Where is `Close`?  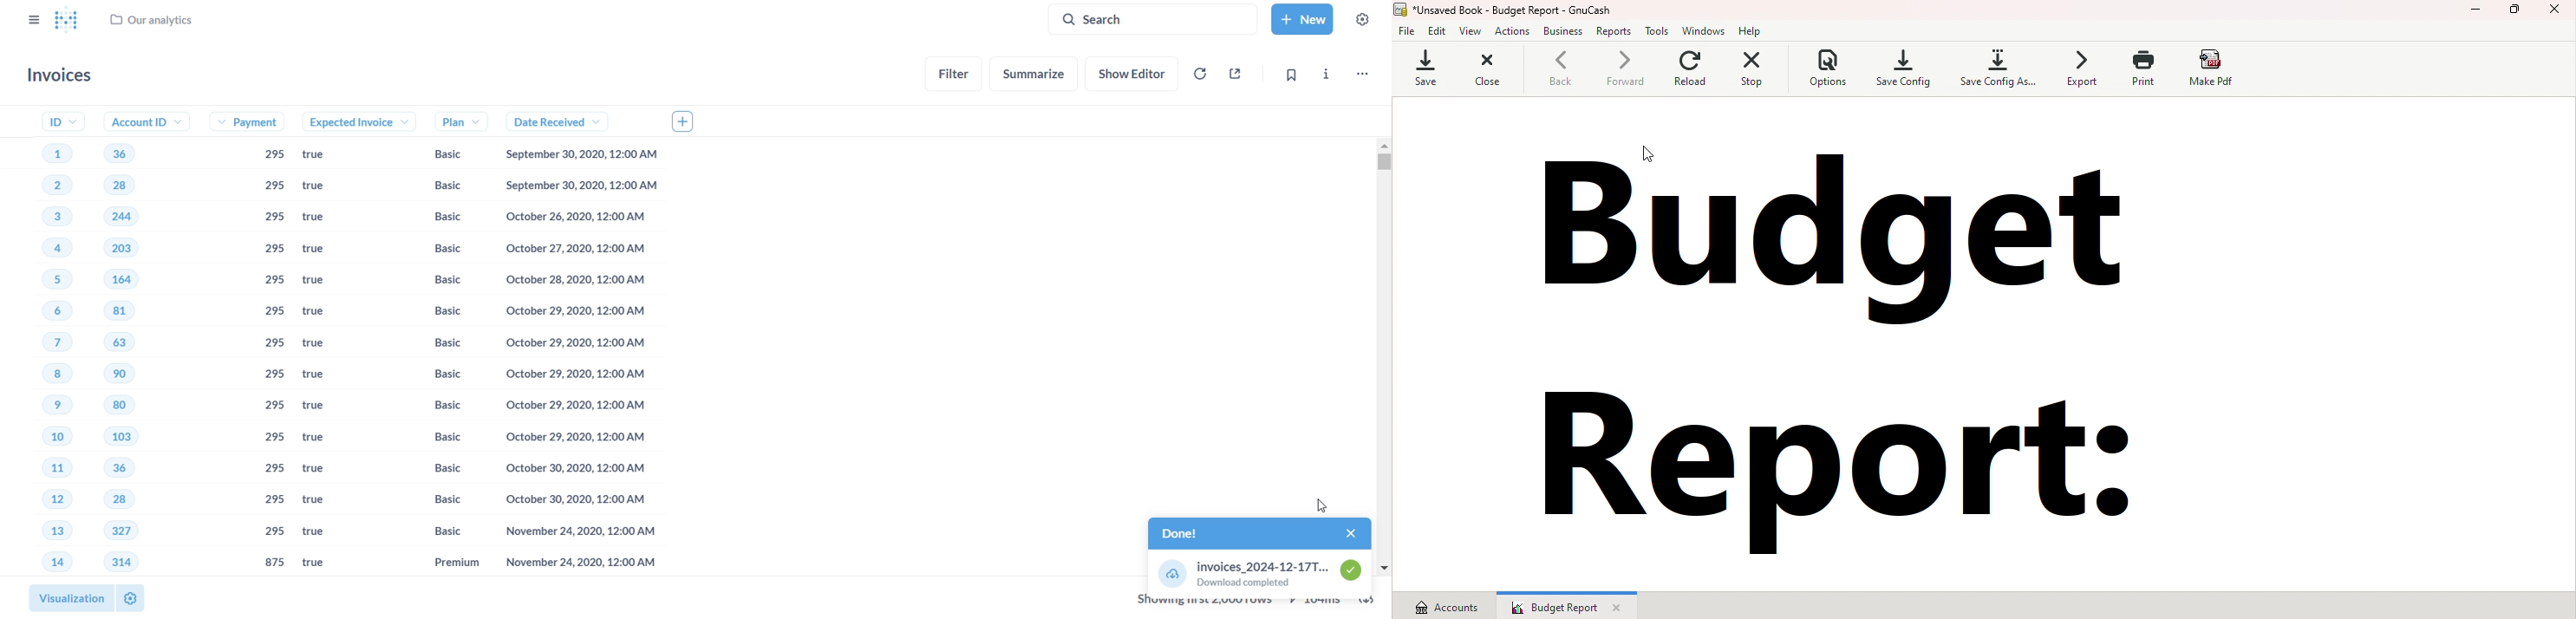 Close is located at coordinates (2559, 14).